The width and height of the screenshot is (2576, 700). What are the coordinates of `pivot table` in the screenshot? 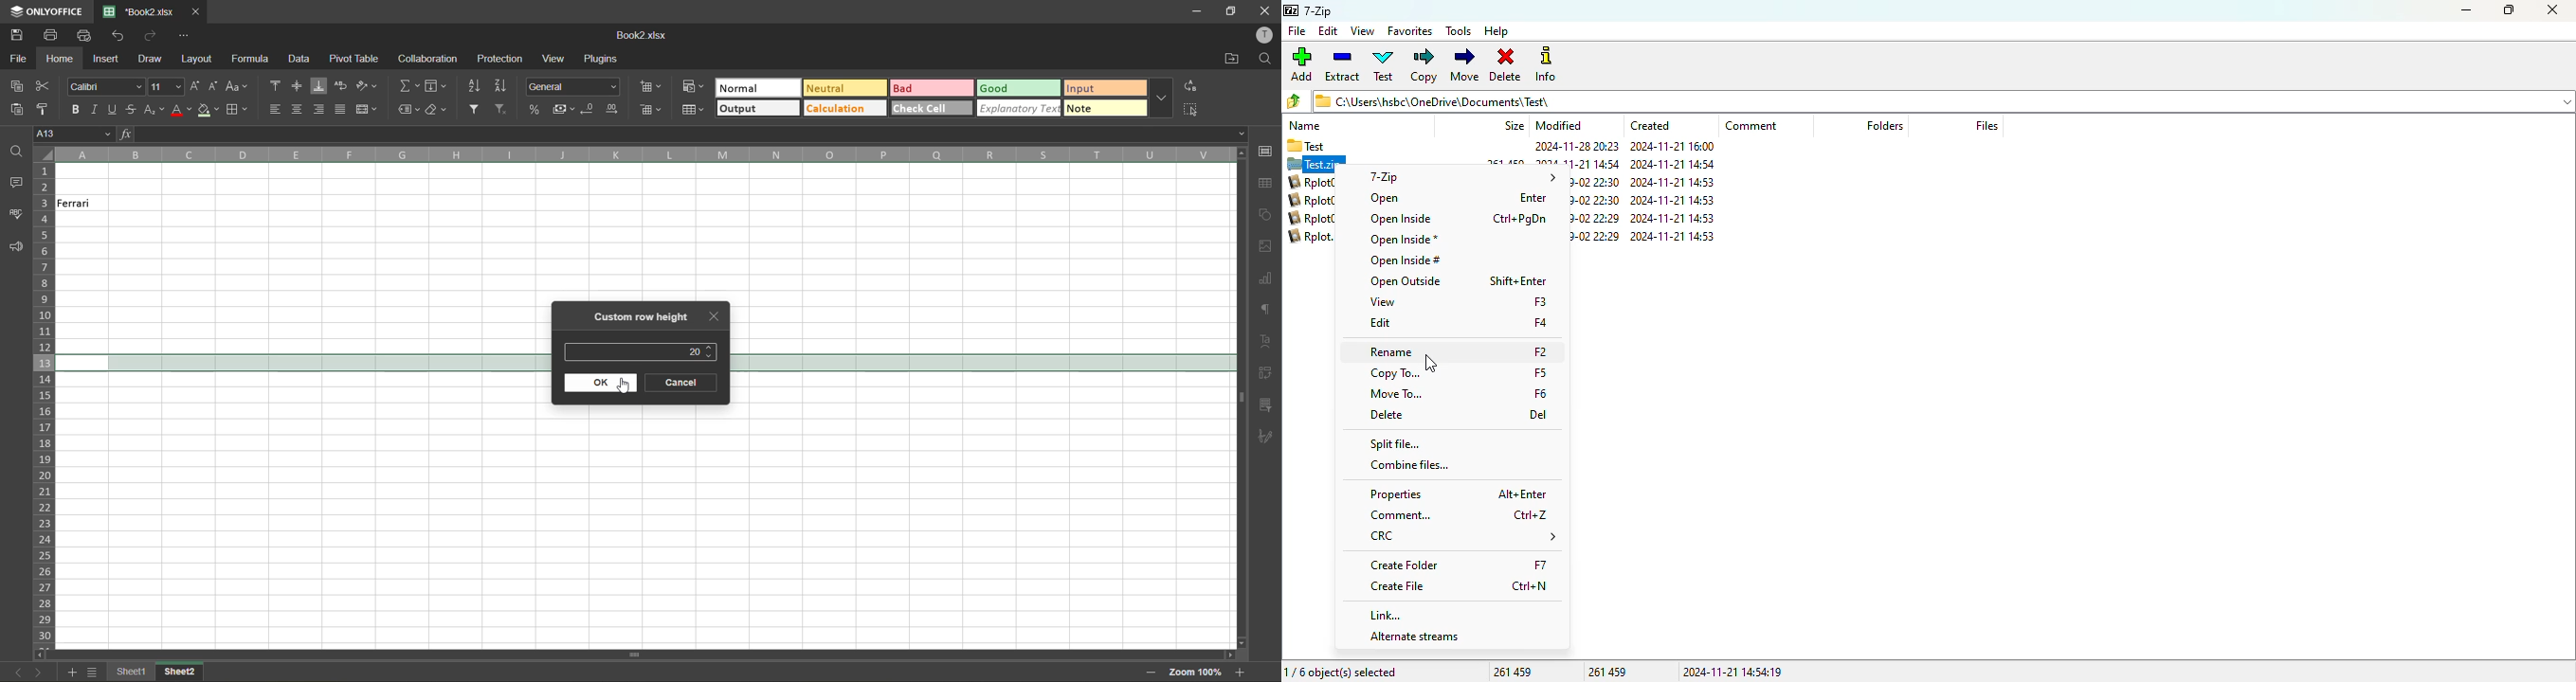 It's located at (1267, 373).